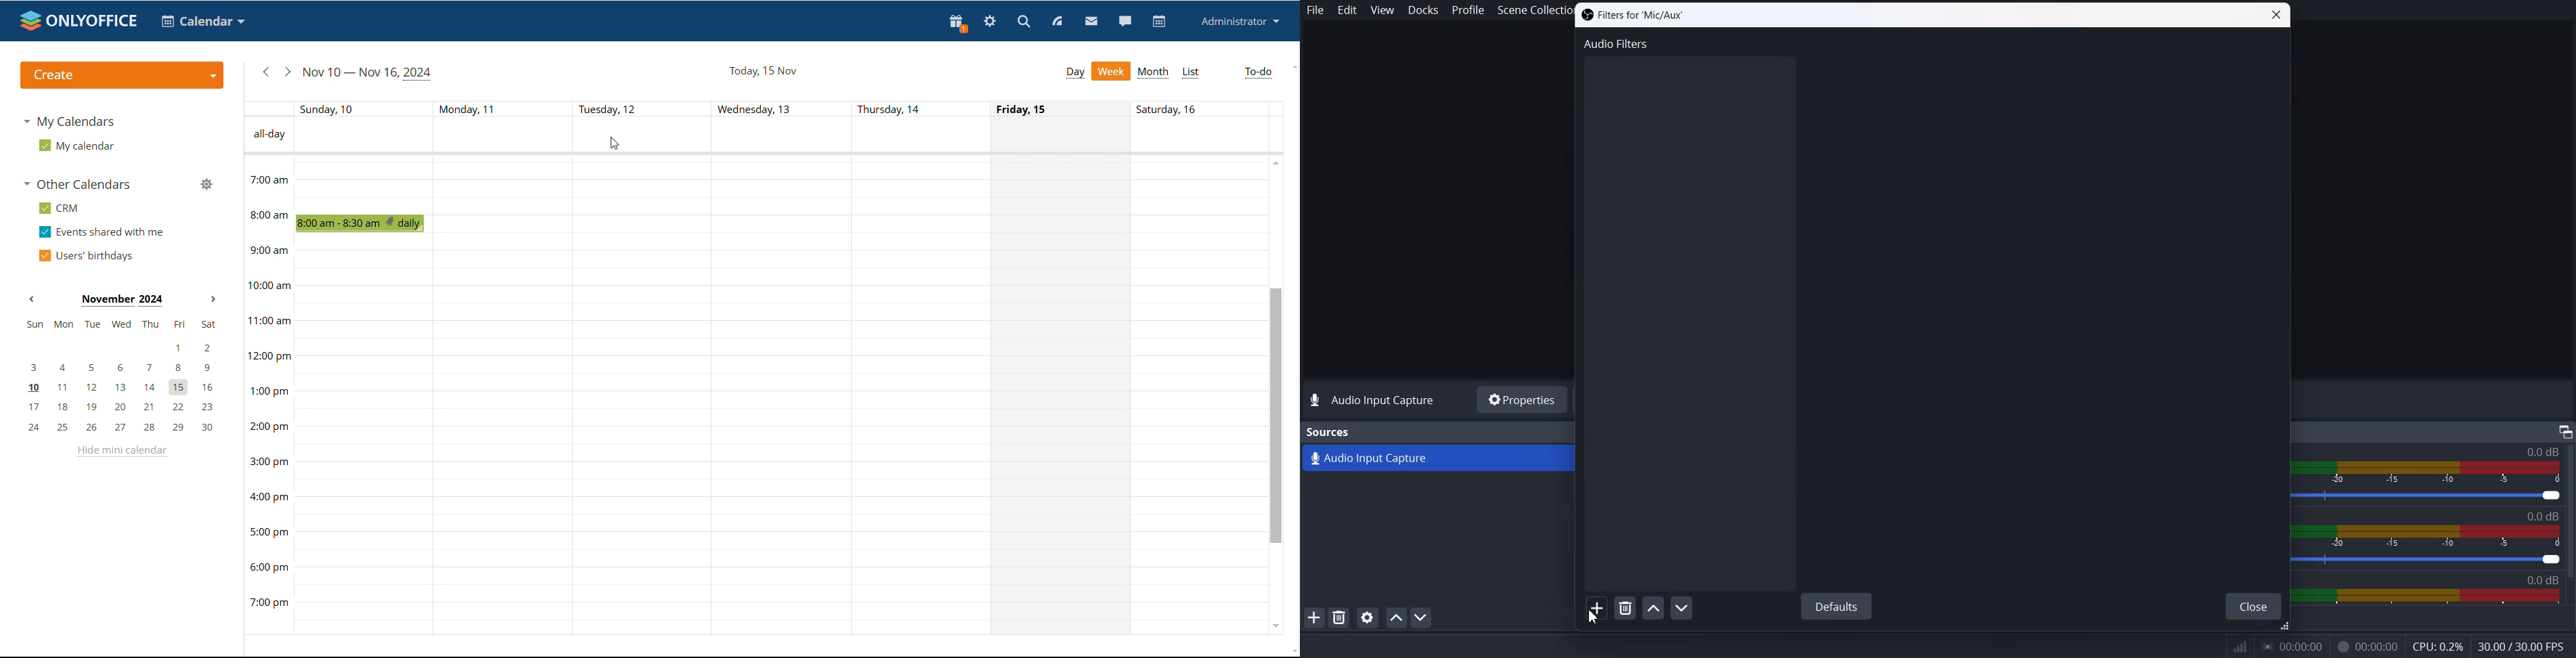  Describe the element at coordinates (2254, 607) in the screenshot. I see `Close` at that location.